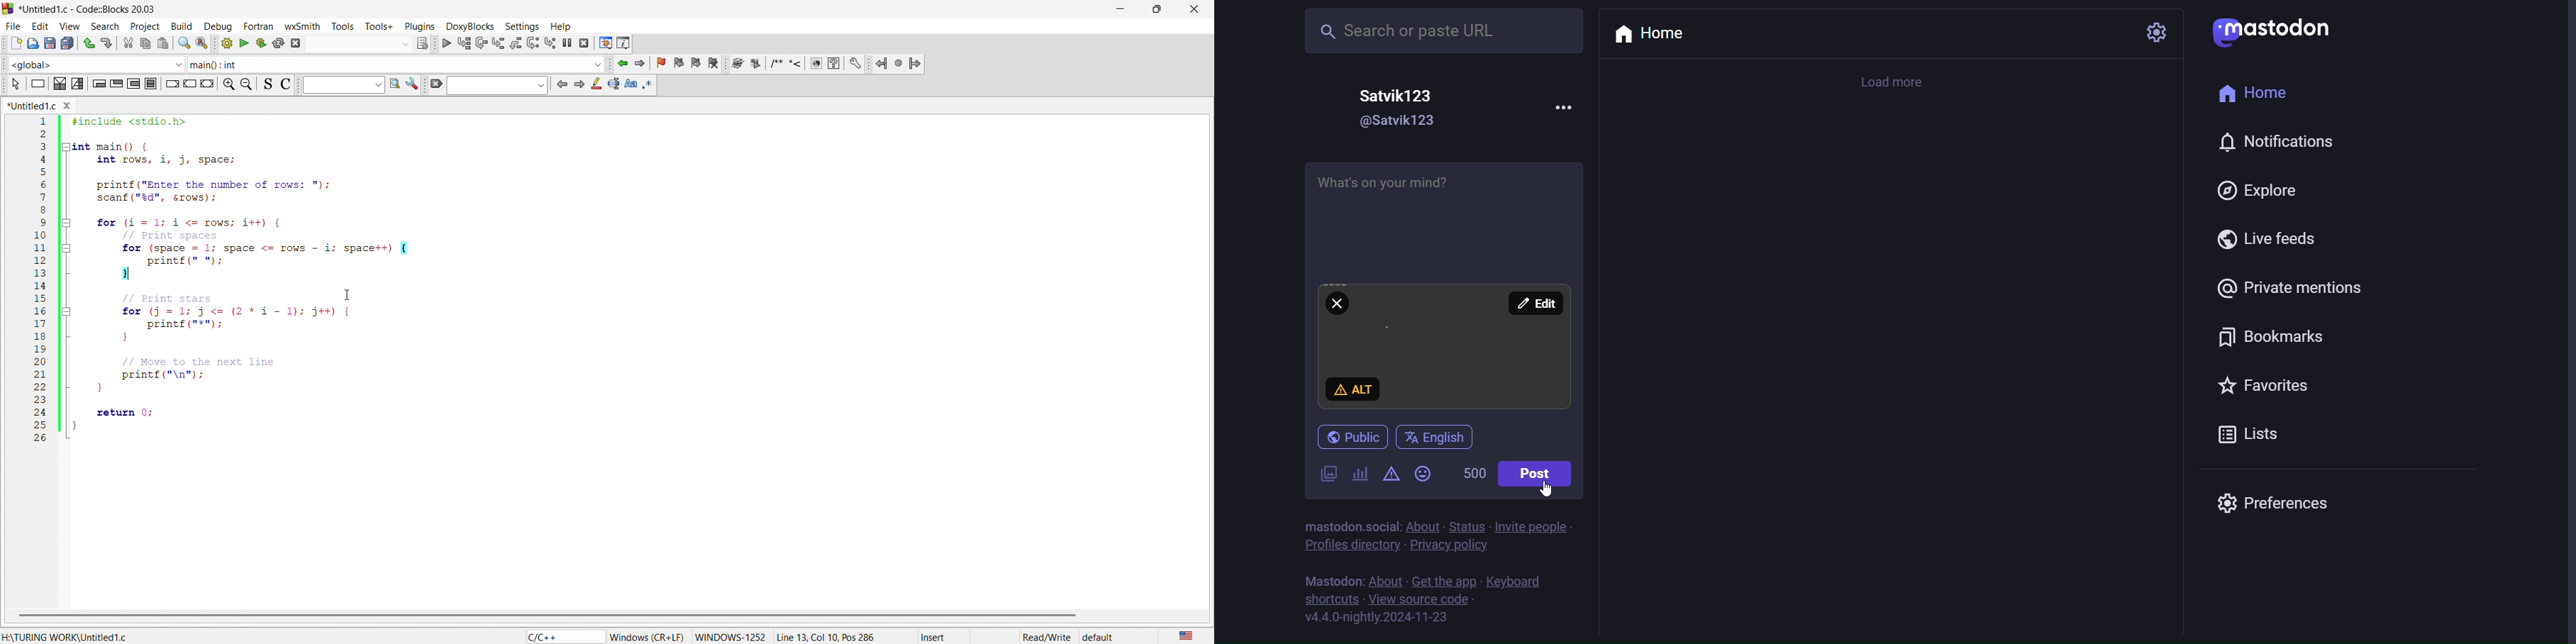 The width and height of the screenshot is (2576, 644). I want to click on instruction, so click(36, 84).